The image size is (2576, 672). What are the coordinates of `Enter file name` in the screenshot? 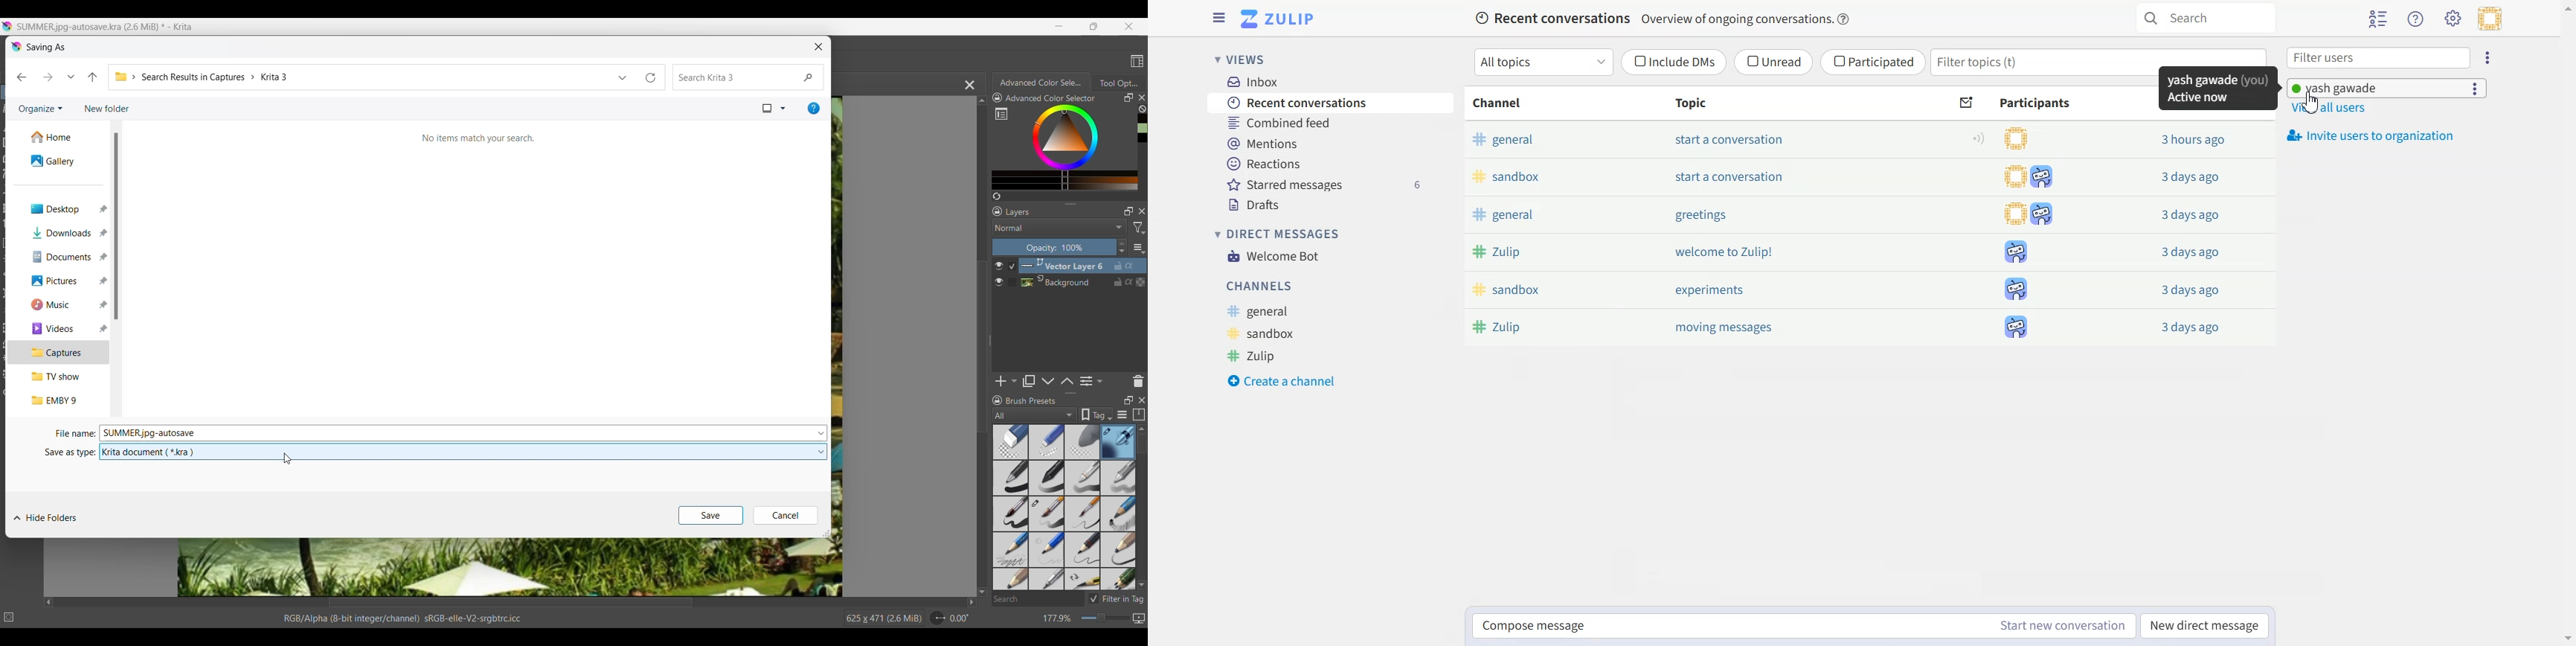 It's located at (456, 433).